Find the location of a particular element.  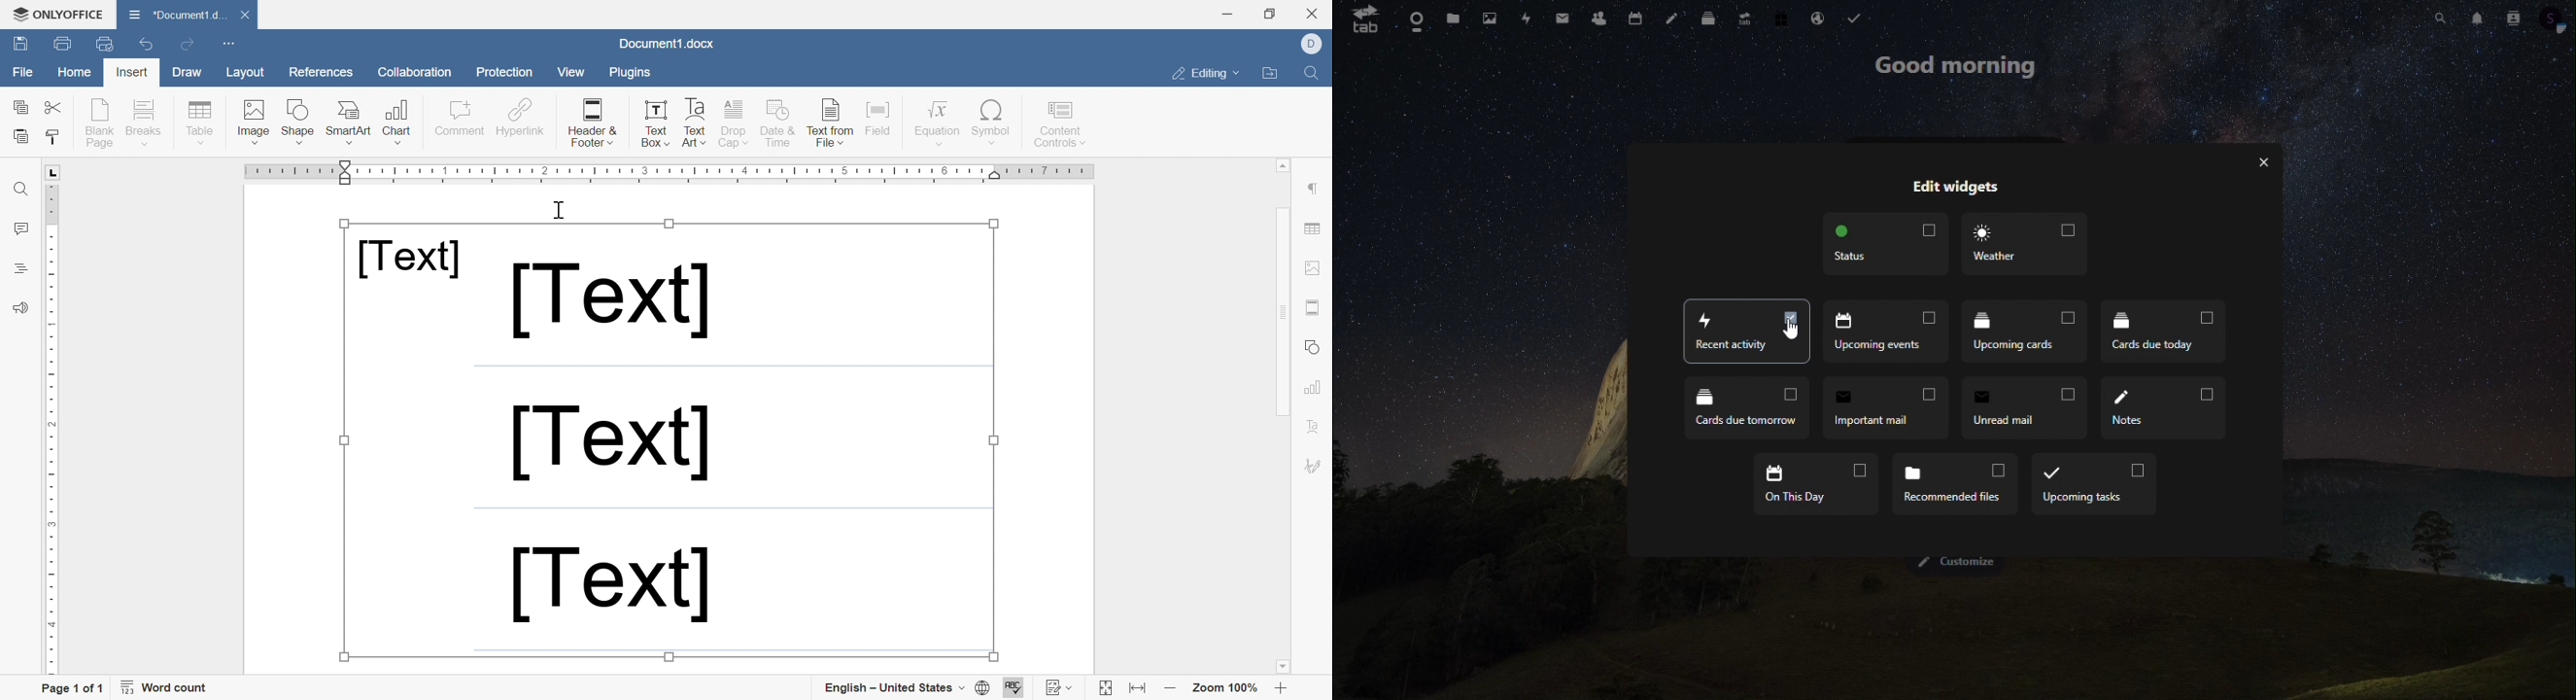

Find is located at coordinates (19, 190).